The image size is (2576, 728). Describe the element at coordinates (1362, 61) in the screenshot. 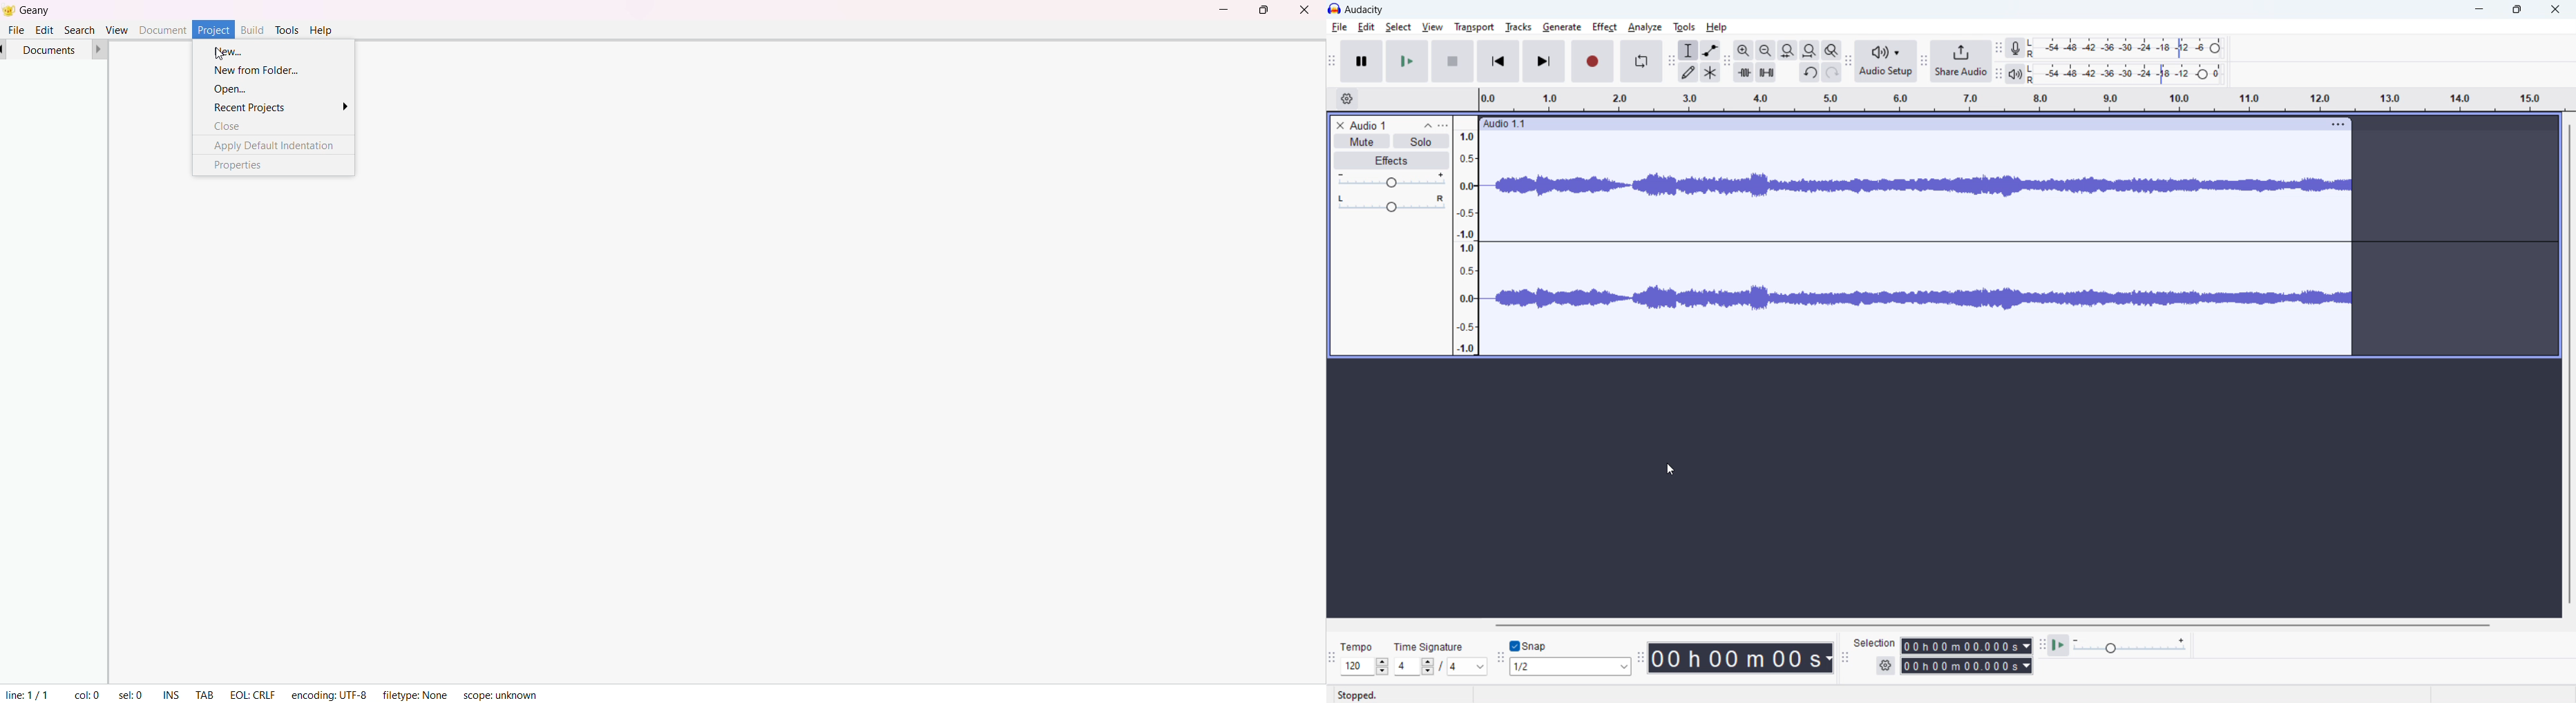

I see `pause` at that location.